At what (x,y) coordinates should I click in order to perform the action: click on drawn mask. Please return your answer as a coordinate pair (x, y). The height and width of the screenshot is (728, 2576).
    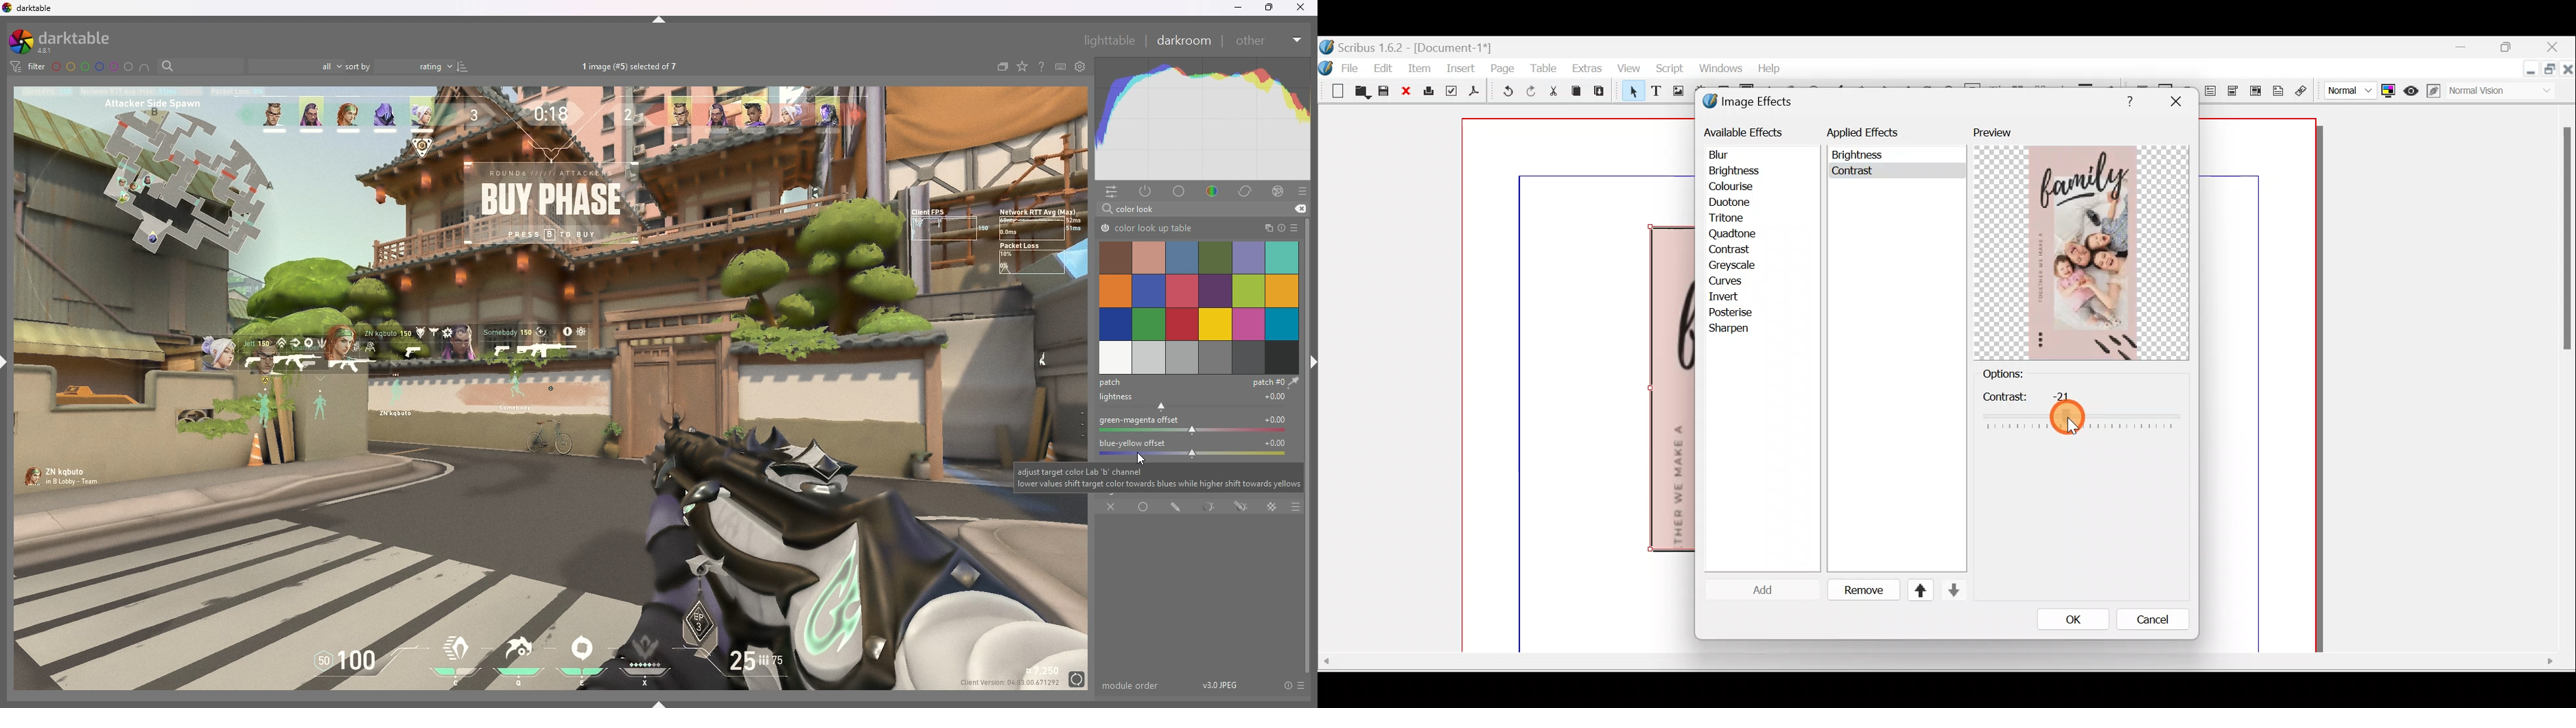
    Looking at the image, I should click on (1175, 506).